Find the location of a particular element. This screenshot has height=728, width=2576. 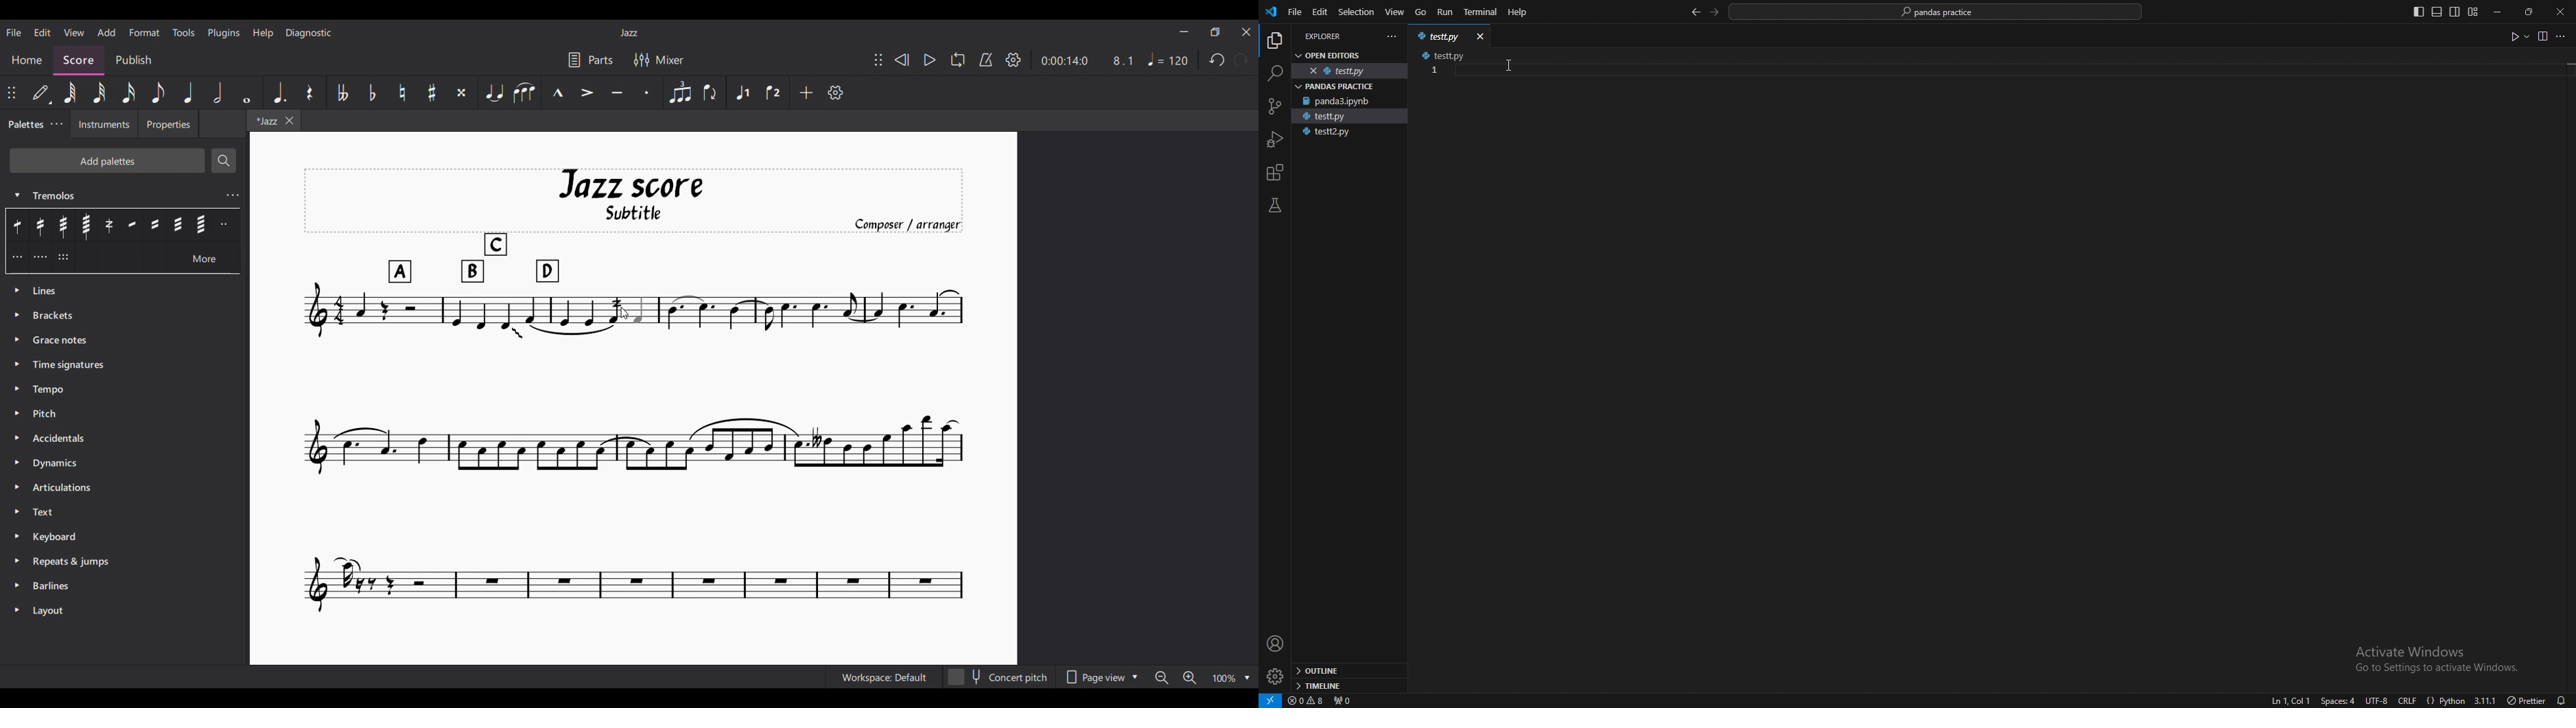

Change position is located at coordinates (879, 60).